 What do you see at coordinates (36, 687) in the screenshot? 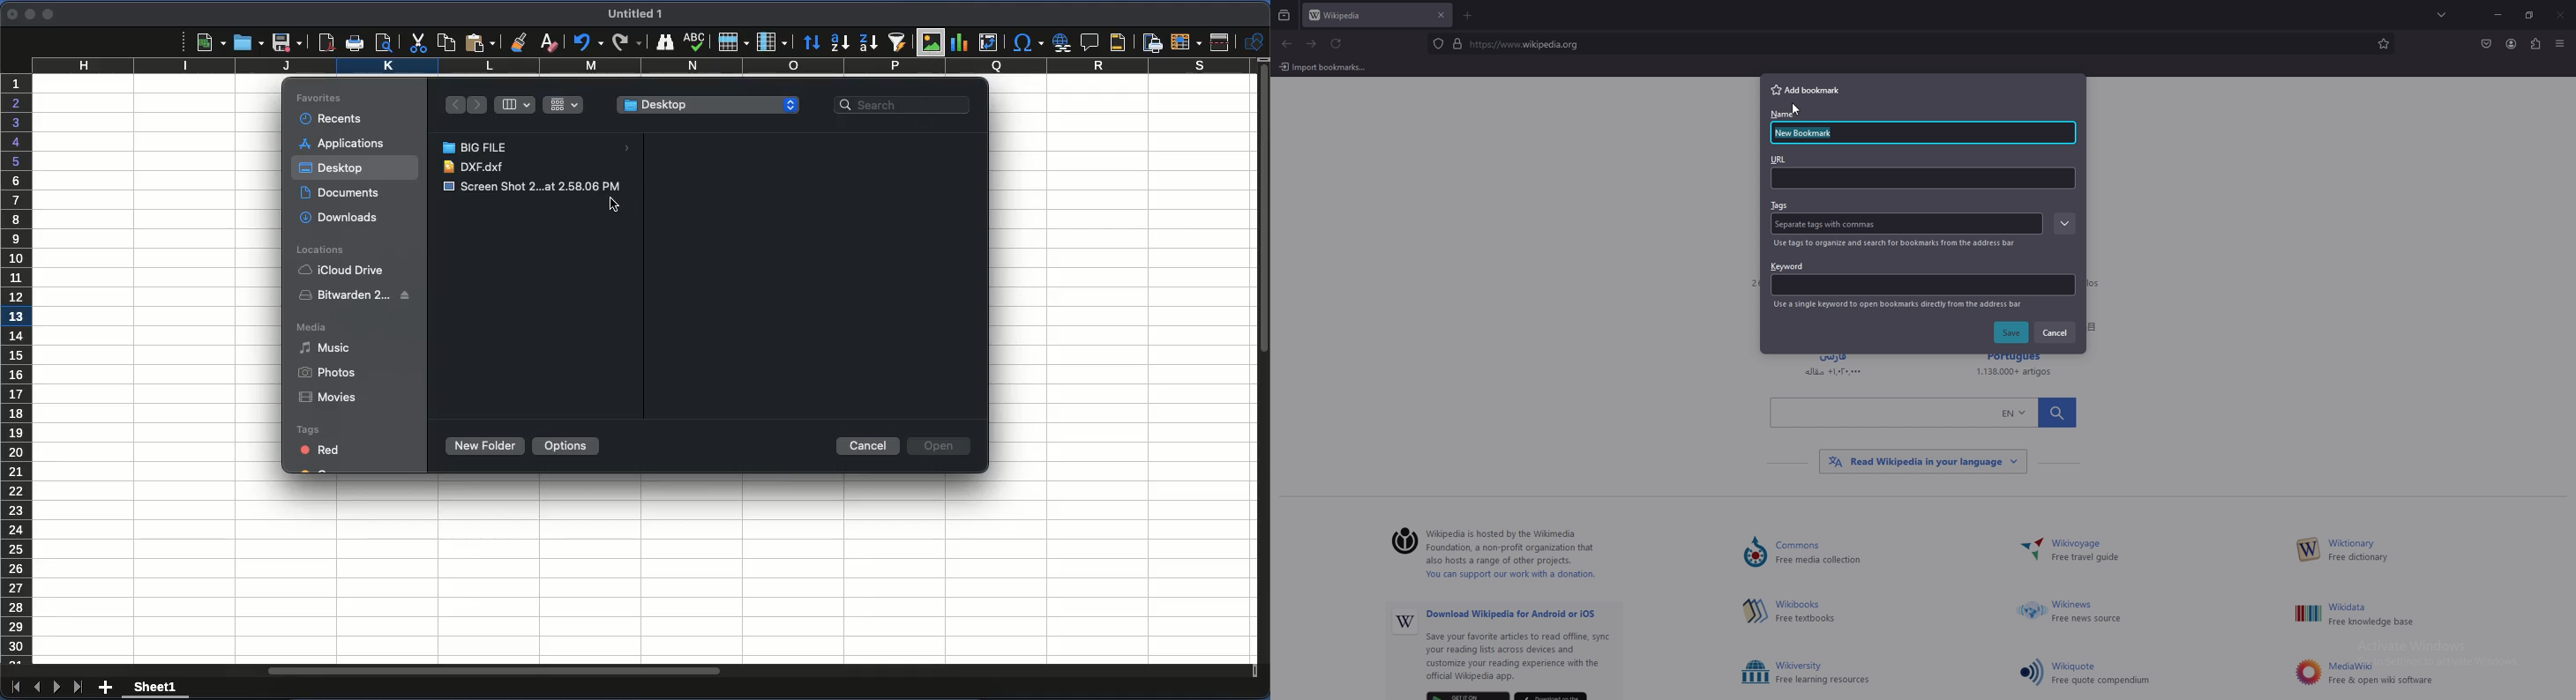
I see `previous sheet` at bounding box center [36, 687].